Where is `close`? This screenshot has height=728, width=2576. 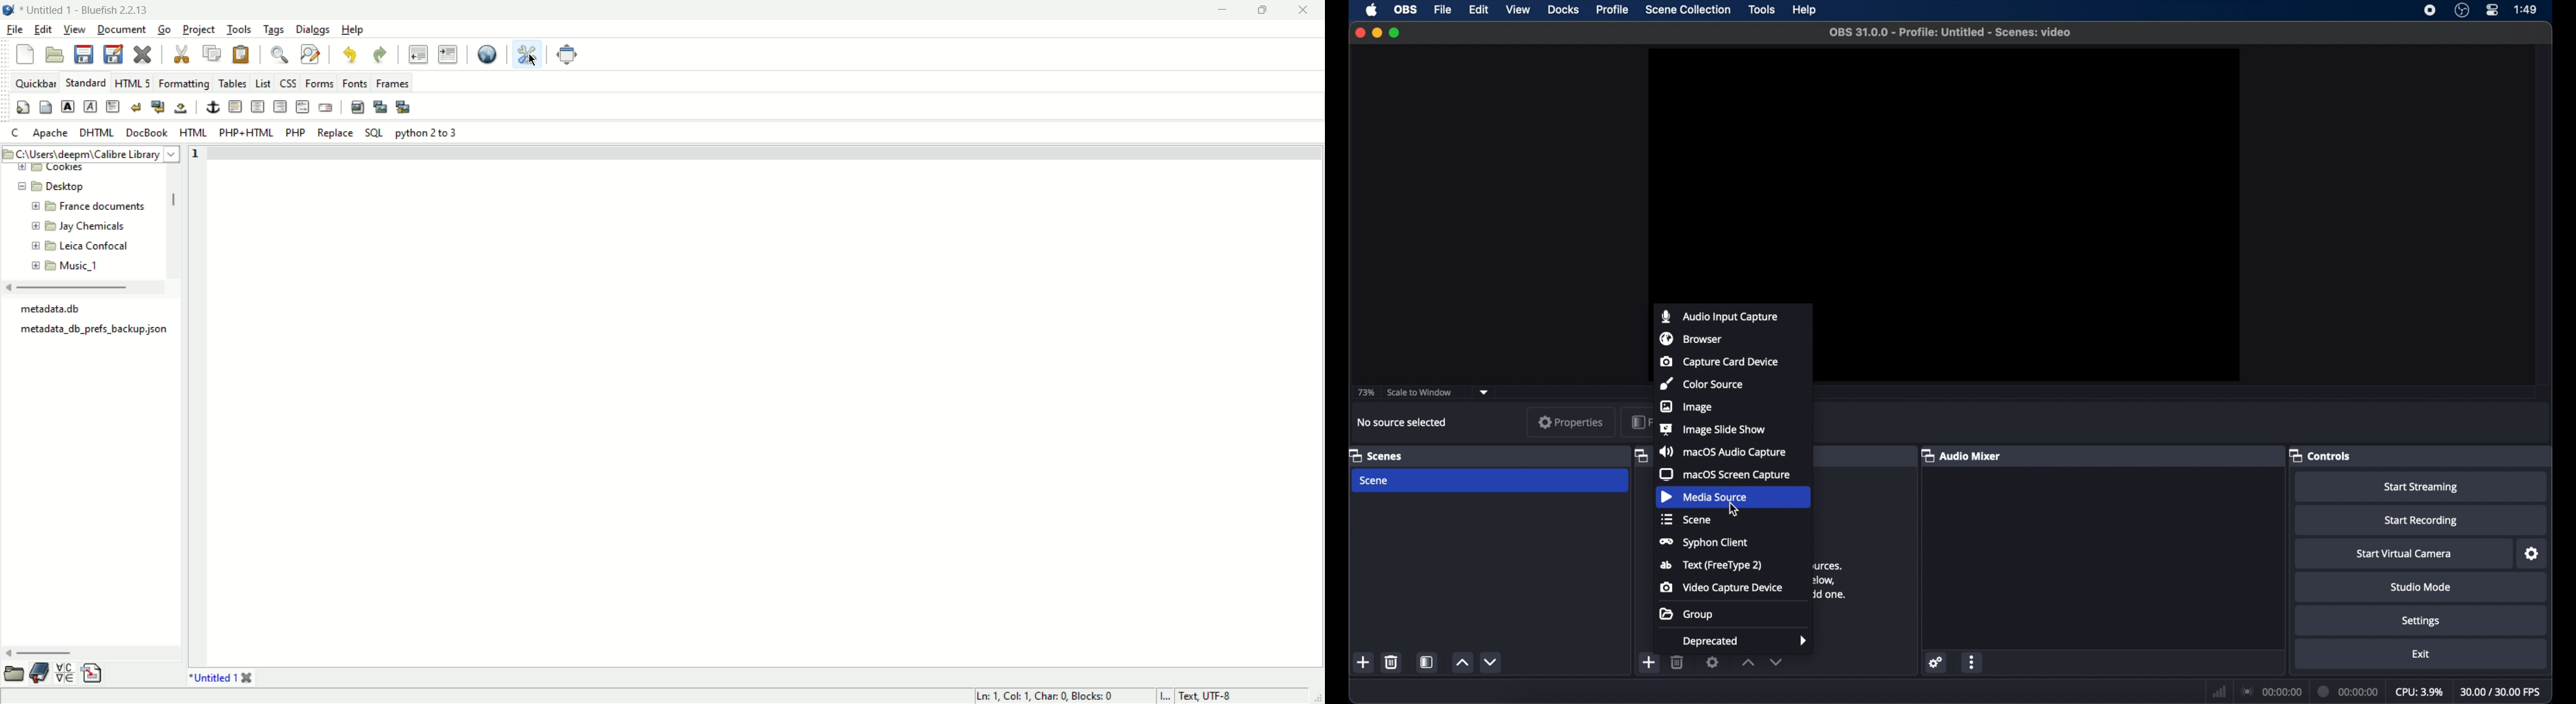 close is located at coordinates (1304, 11).